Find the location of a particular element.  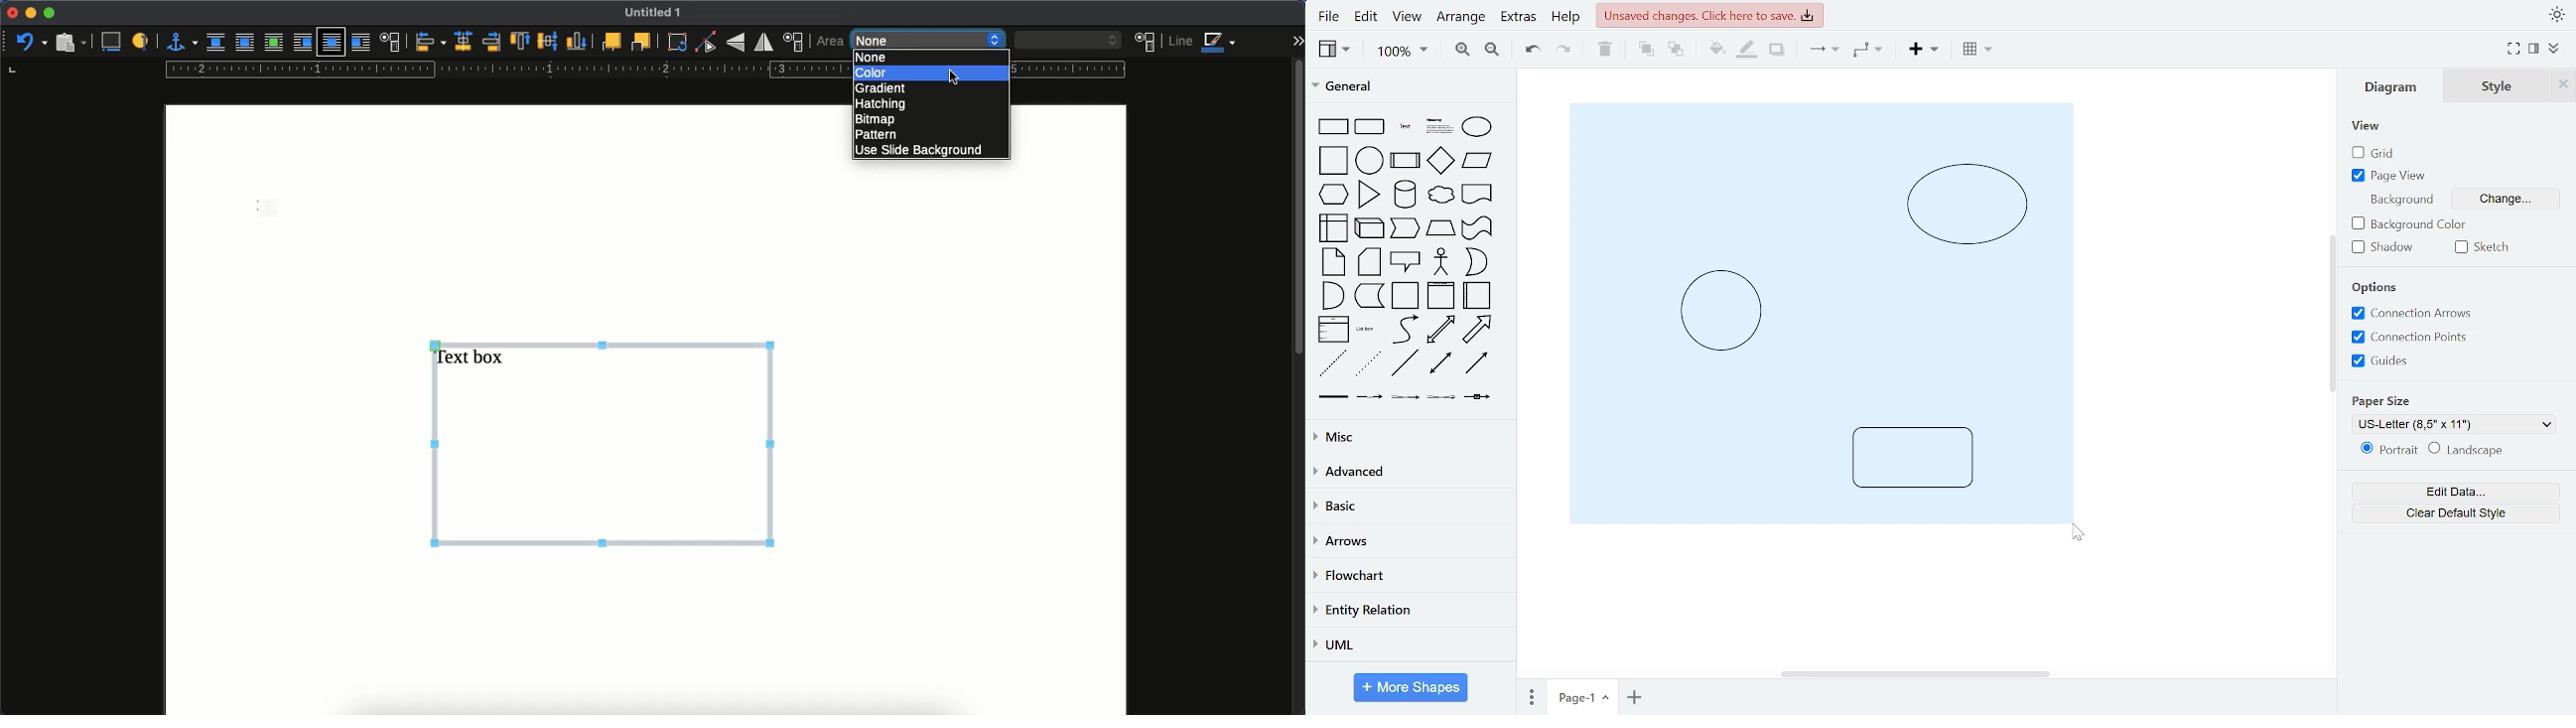

pattern is located at coordinates (879, 135).